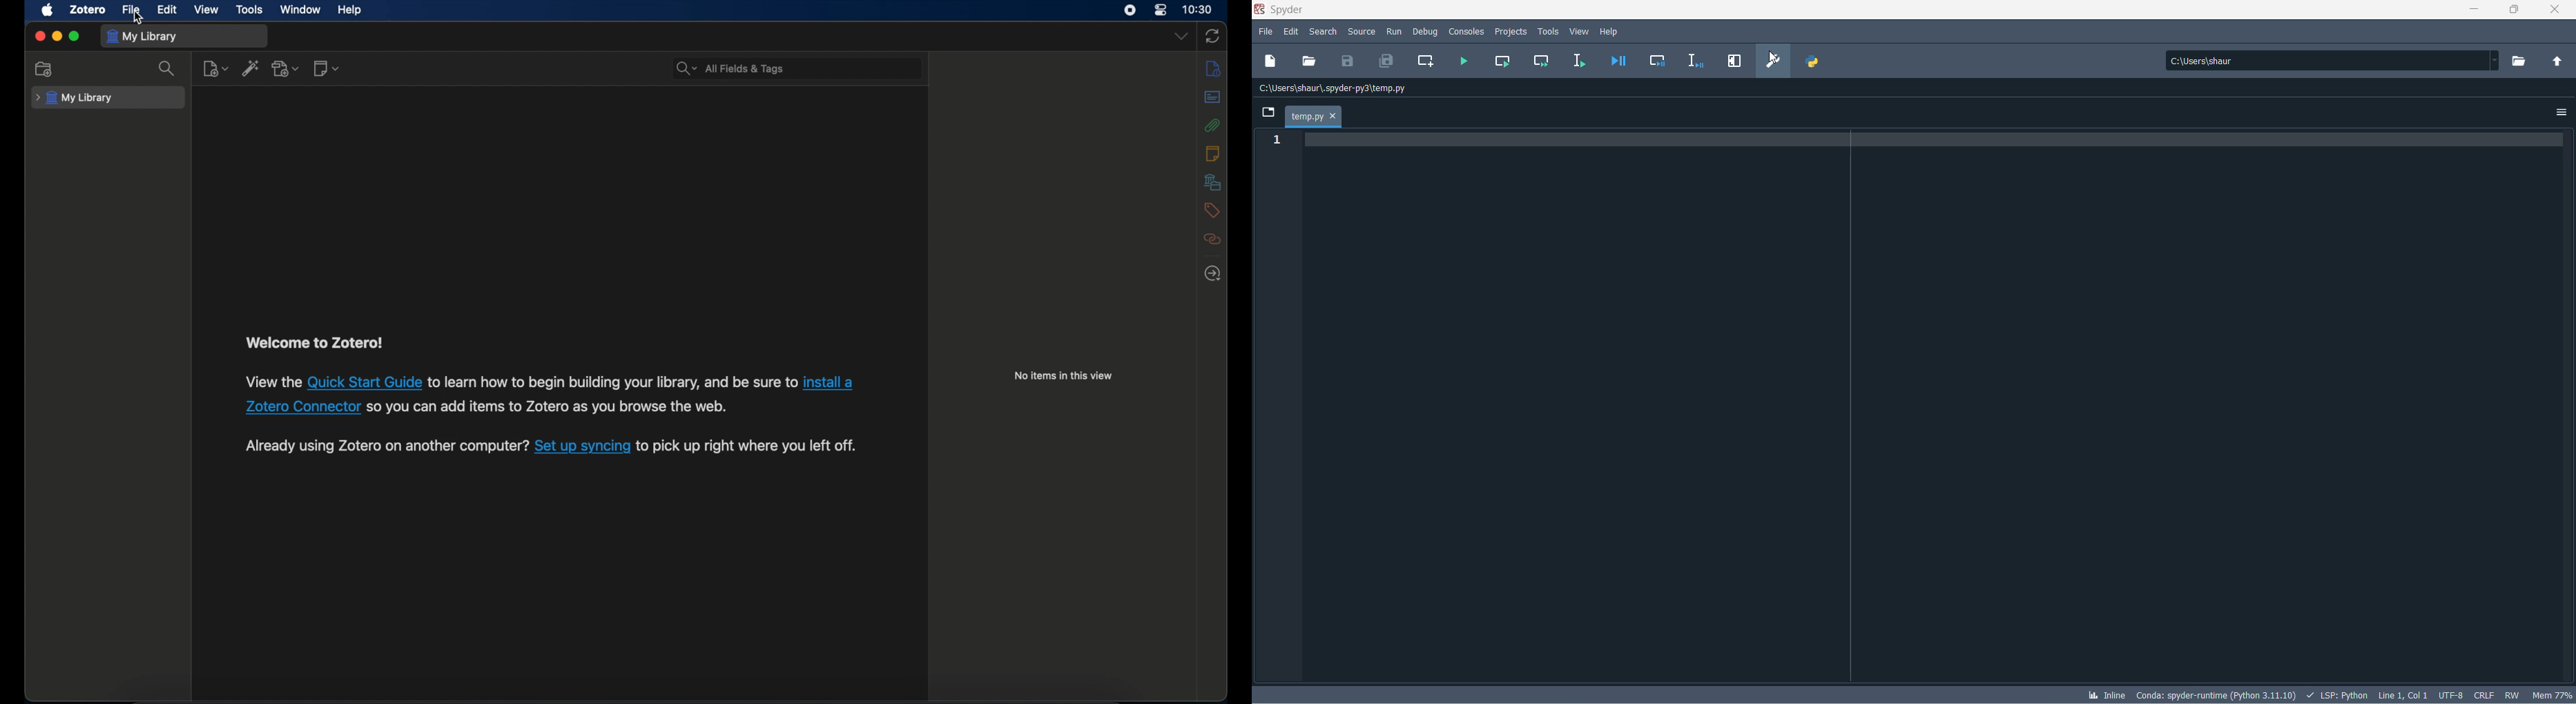 The image size is (2576, 728). Describe the element at coordinates (1064, 375) in the screenshot. I see `no items in this view` at that location.